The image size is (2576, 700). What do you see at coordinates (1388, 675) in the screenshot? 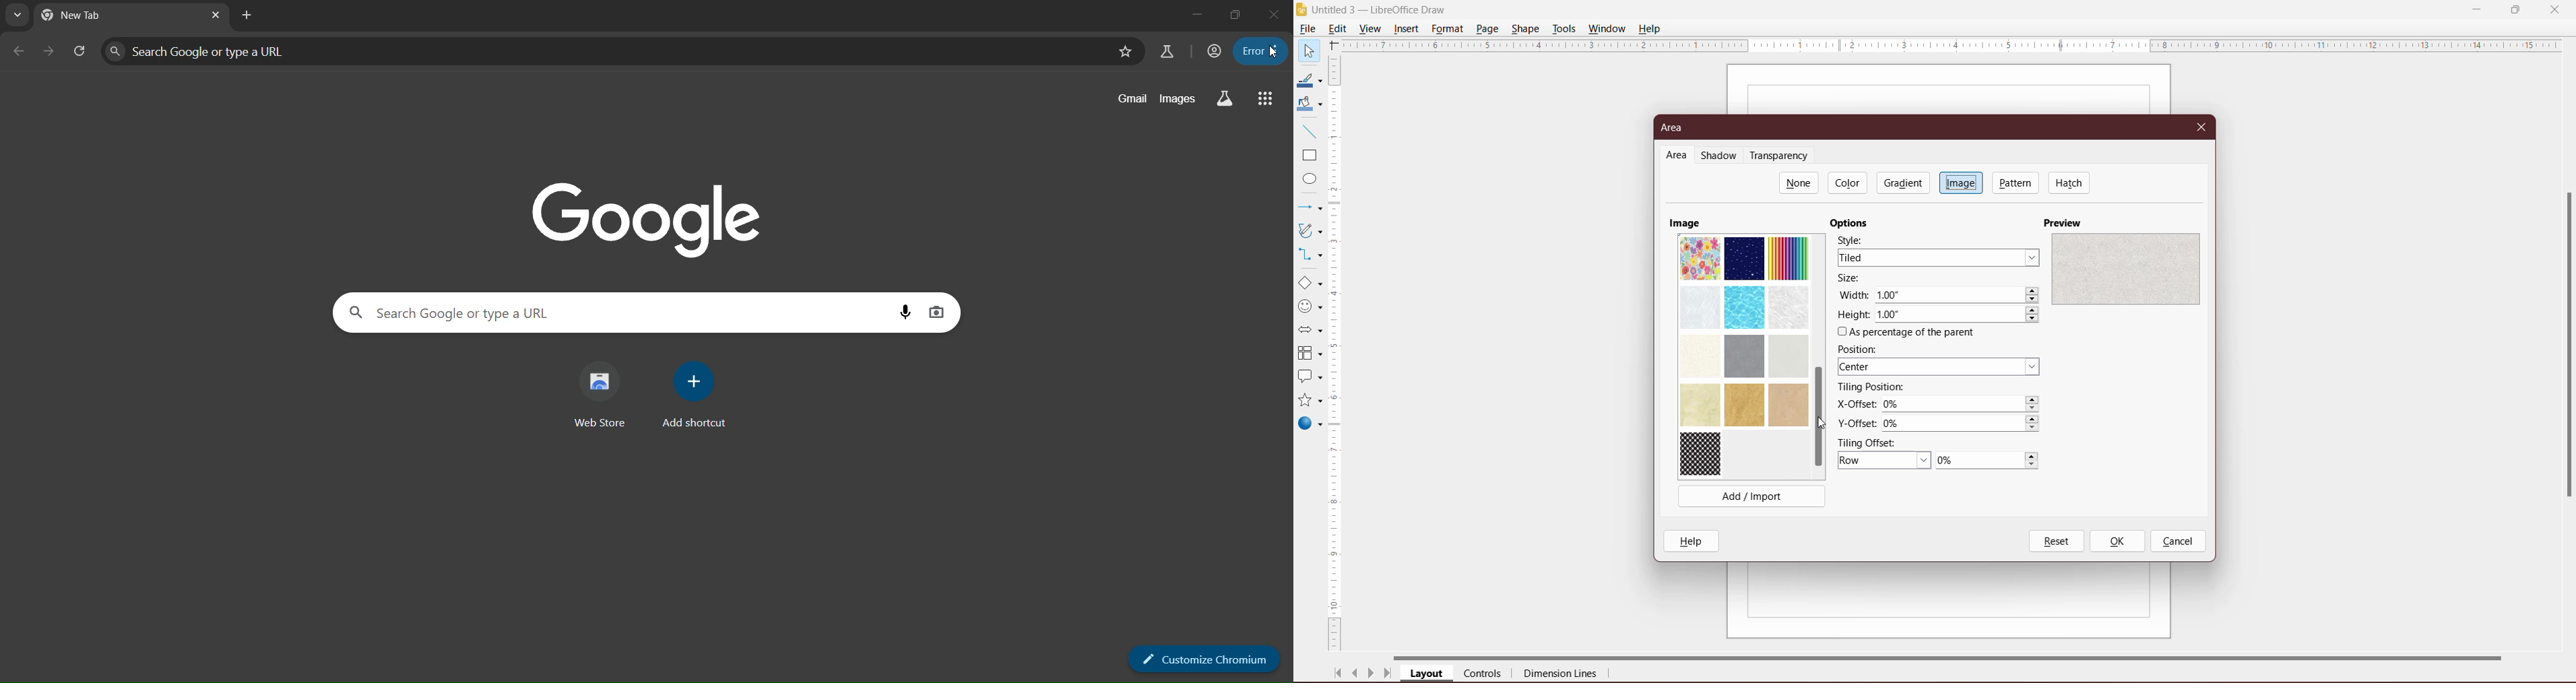
I see `Scroll to last page` at bounding box center [1388, 675].